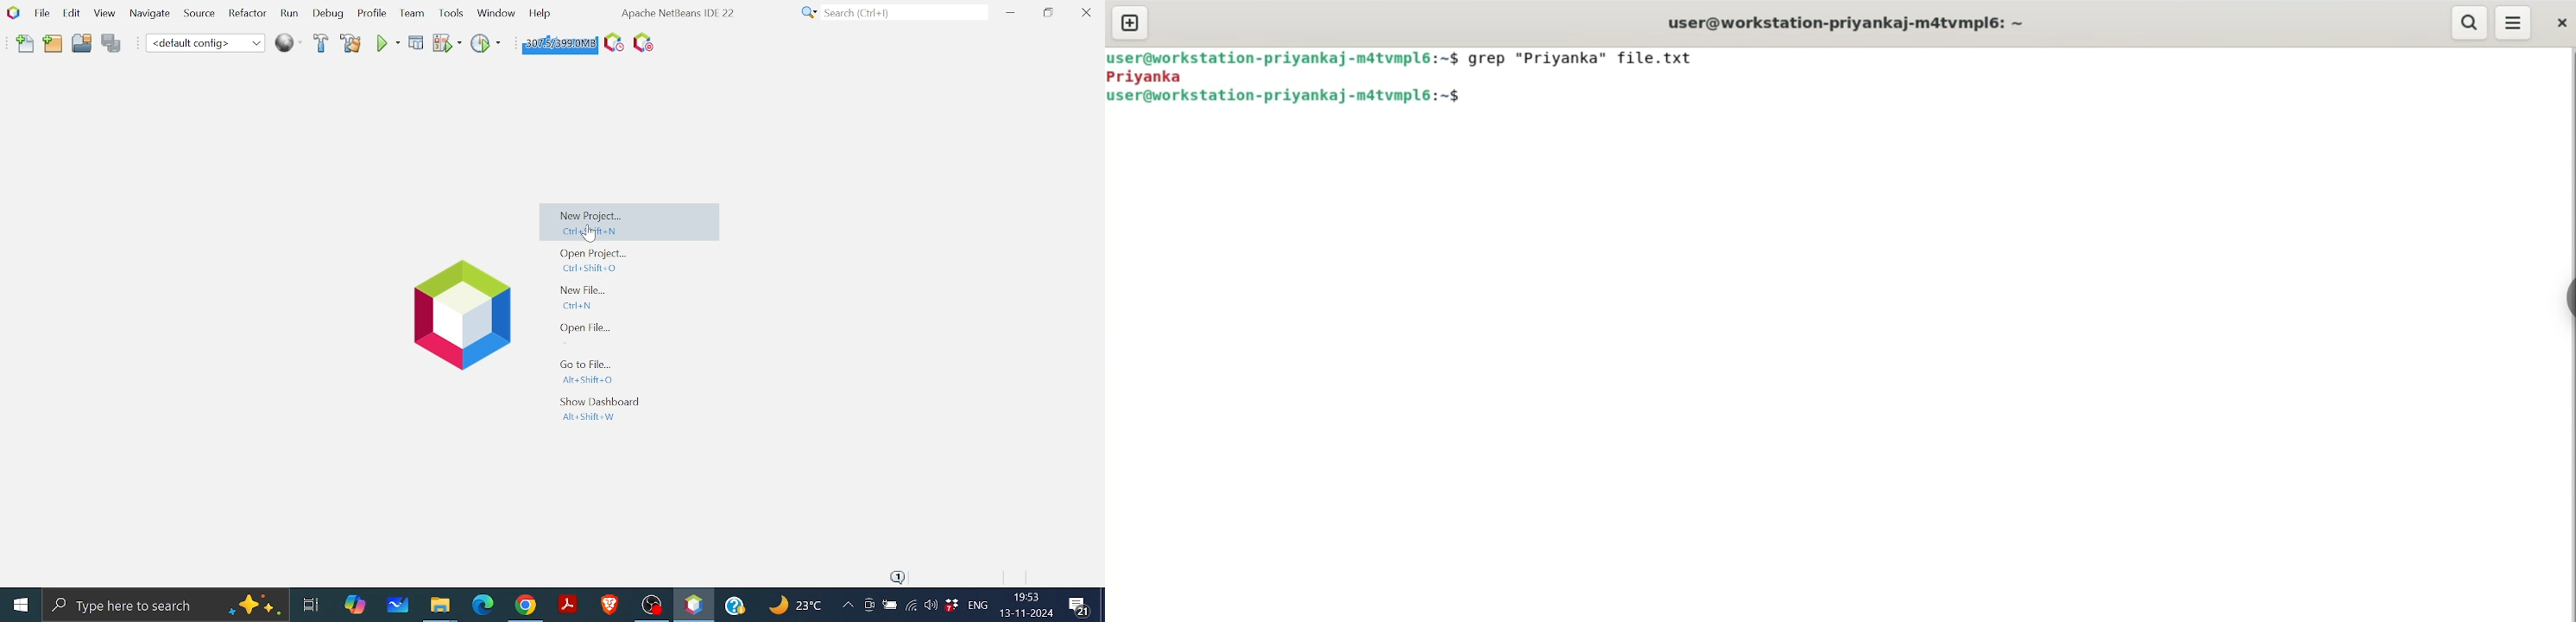 This screenshot has width=2576, height=644. I want to click on Help, so click(737, 603).